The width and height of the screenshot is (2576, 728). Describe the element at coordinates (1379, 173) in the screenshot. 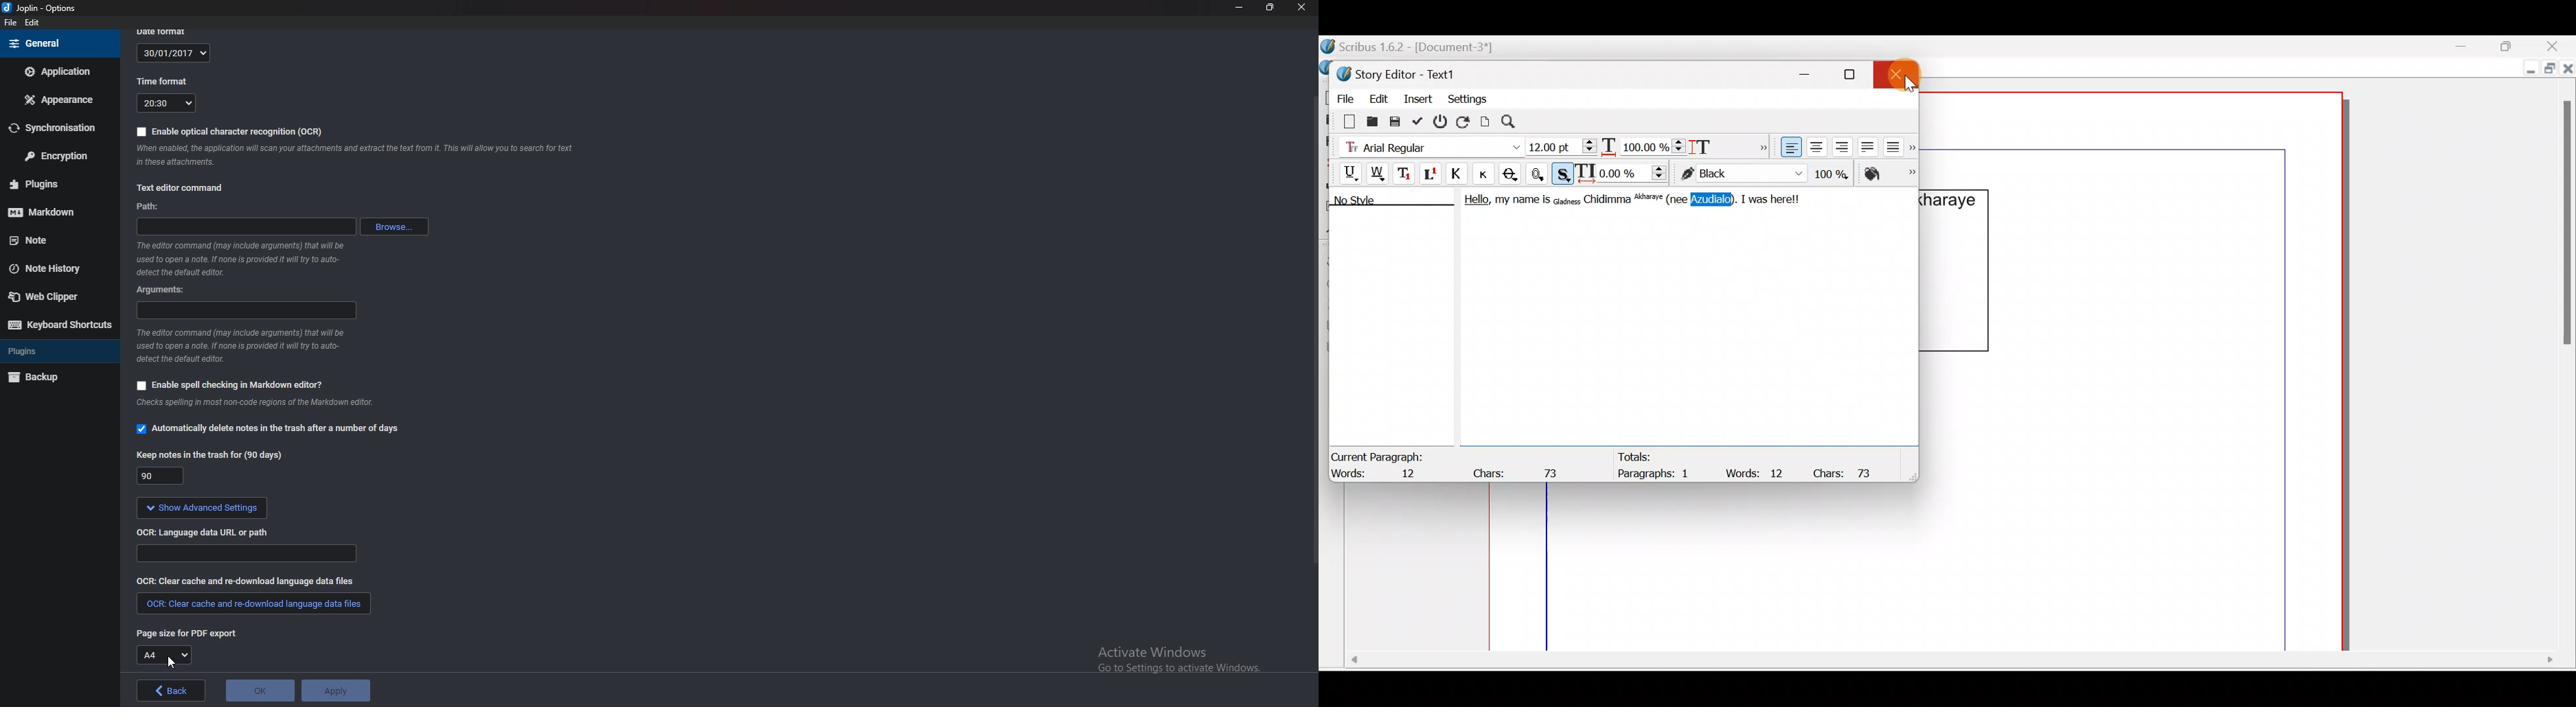

I see `Underline words only` at that location.